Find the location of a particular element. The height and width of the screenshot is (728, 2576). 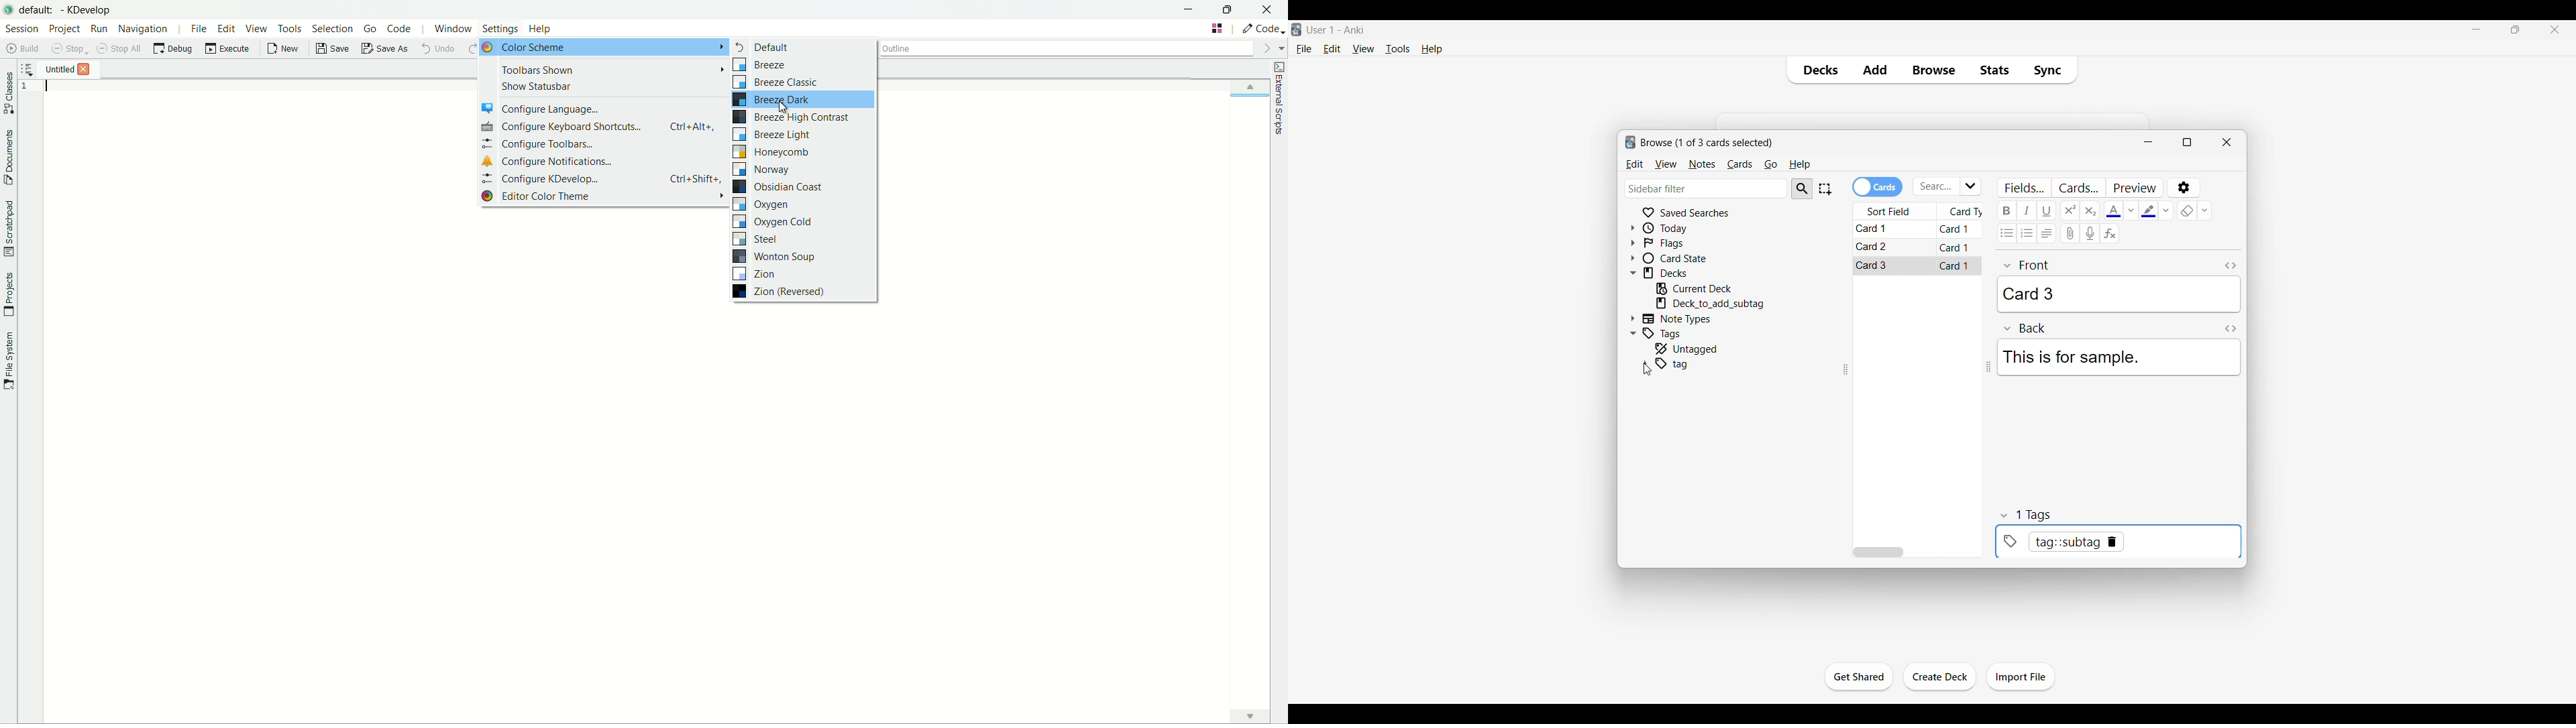

Show window in is located at coordinates (2188, 142).